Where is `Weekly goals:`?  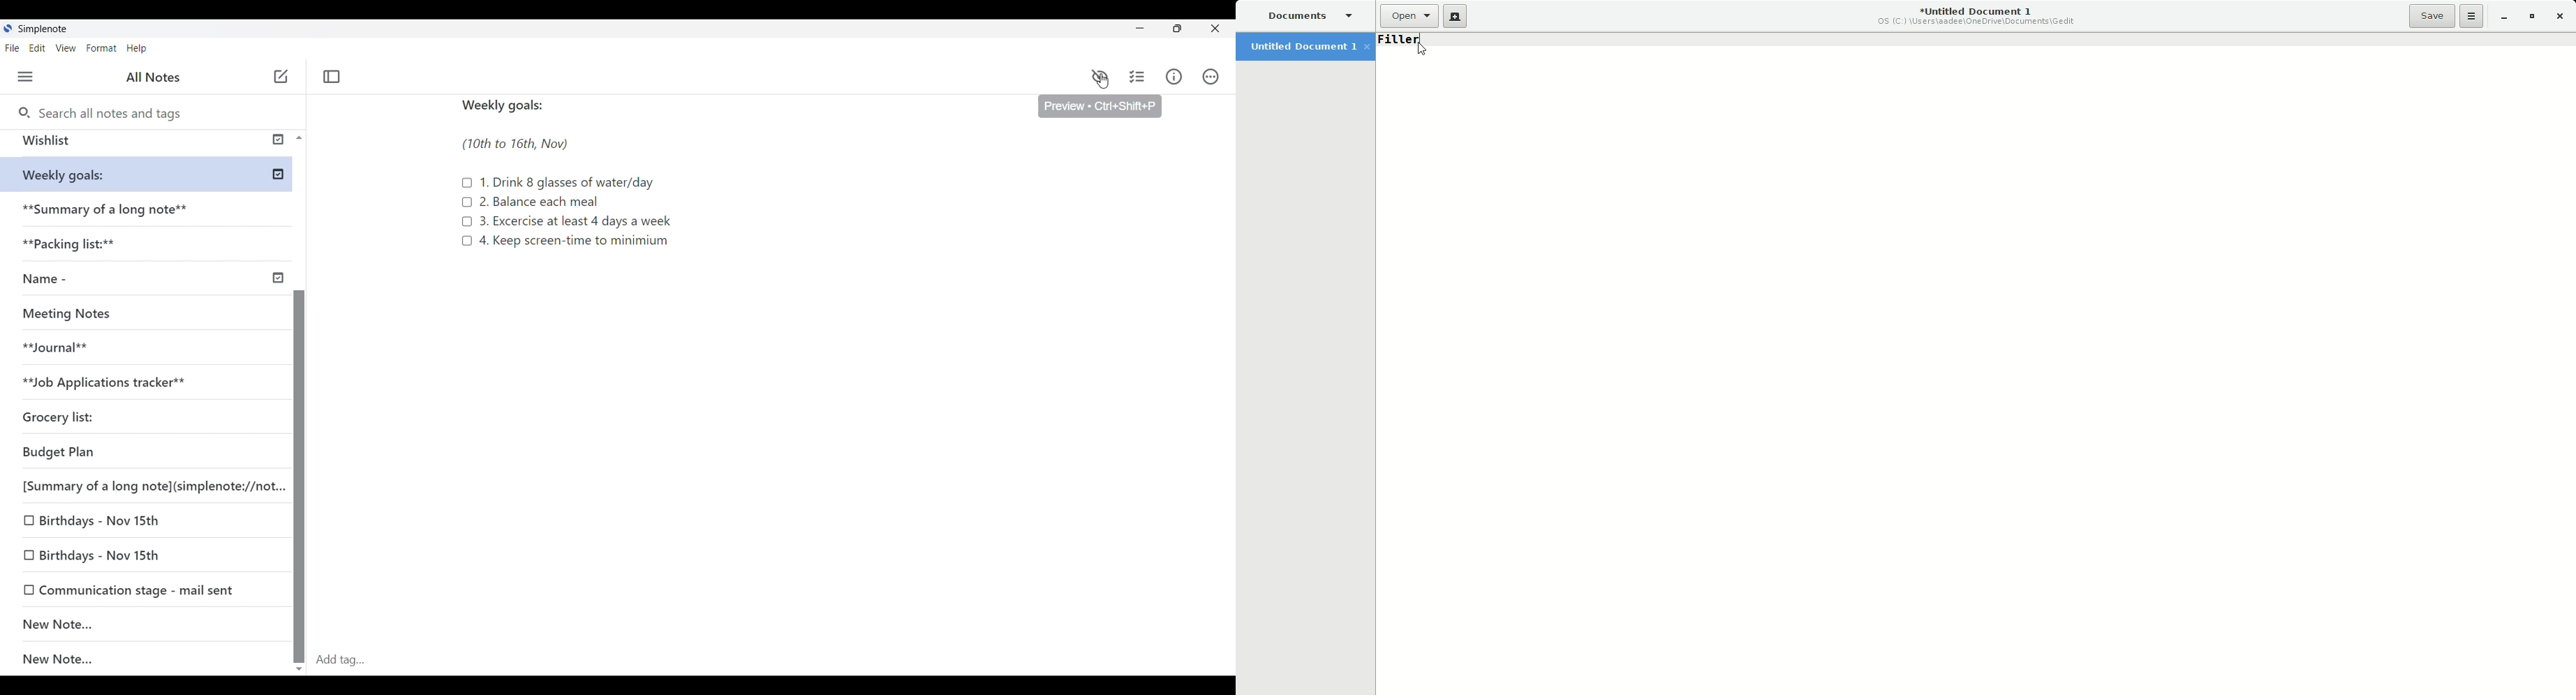
Weekly goals: is located at coordinates (511, 103).